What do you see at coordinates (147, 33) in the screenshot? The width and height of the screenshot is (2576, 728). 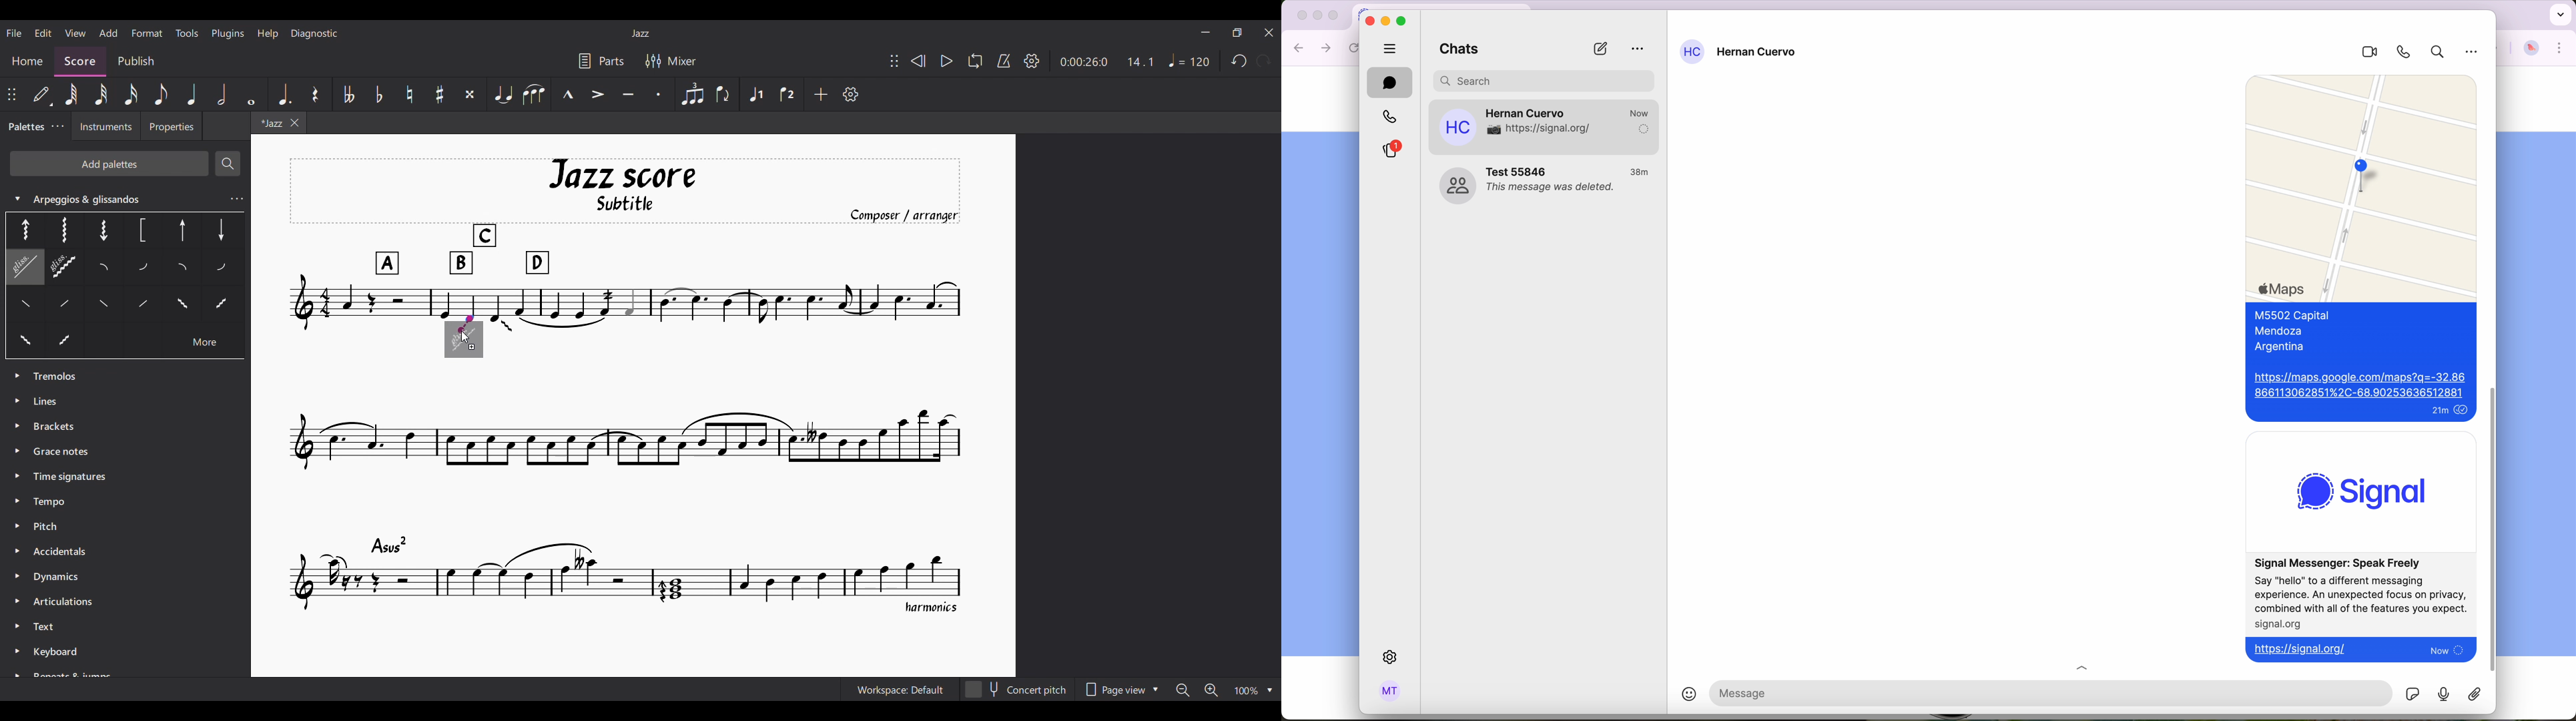 I see `Format menu` at bounding box center [147, 33].